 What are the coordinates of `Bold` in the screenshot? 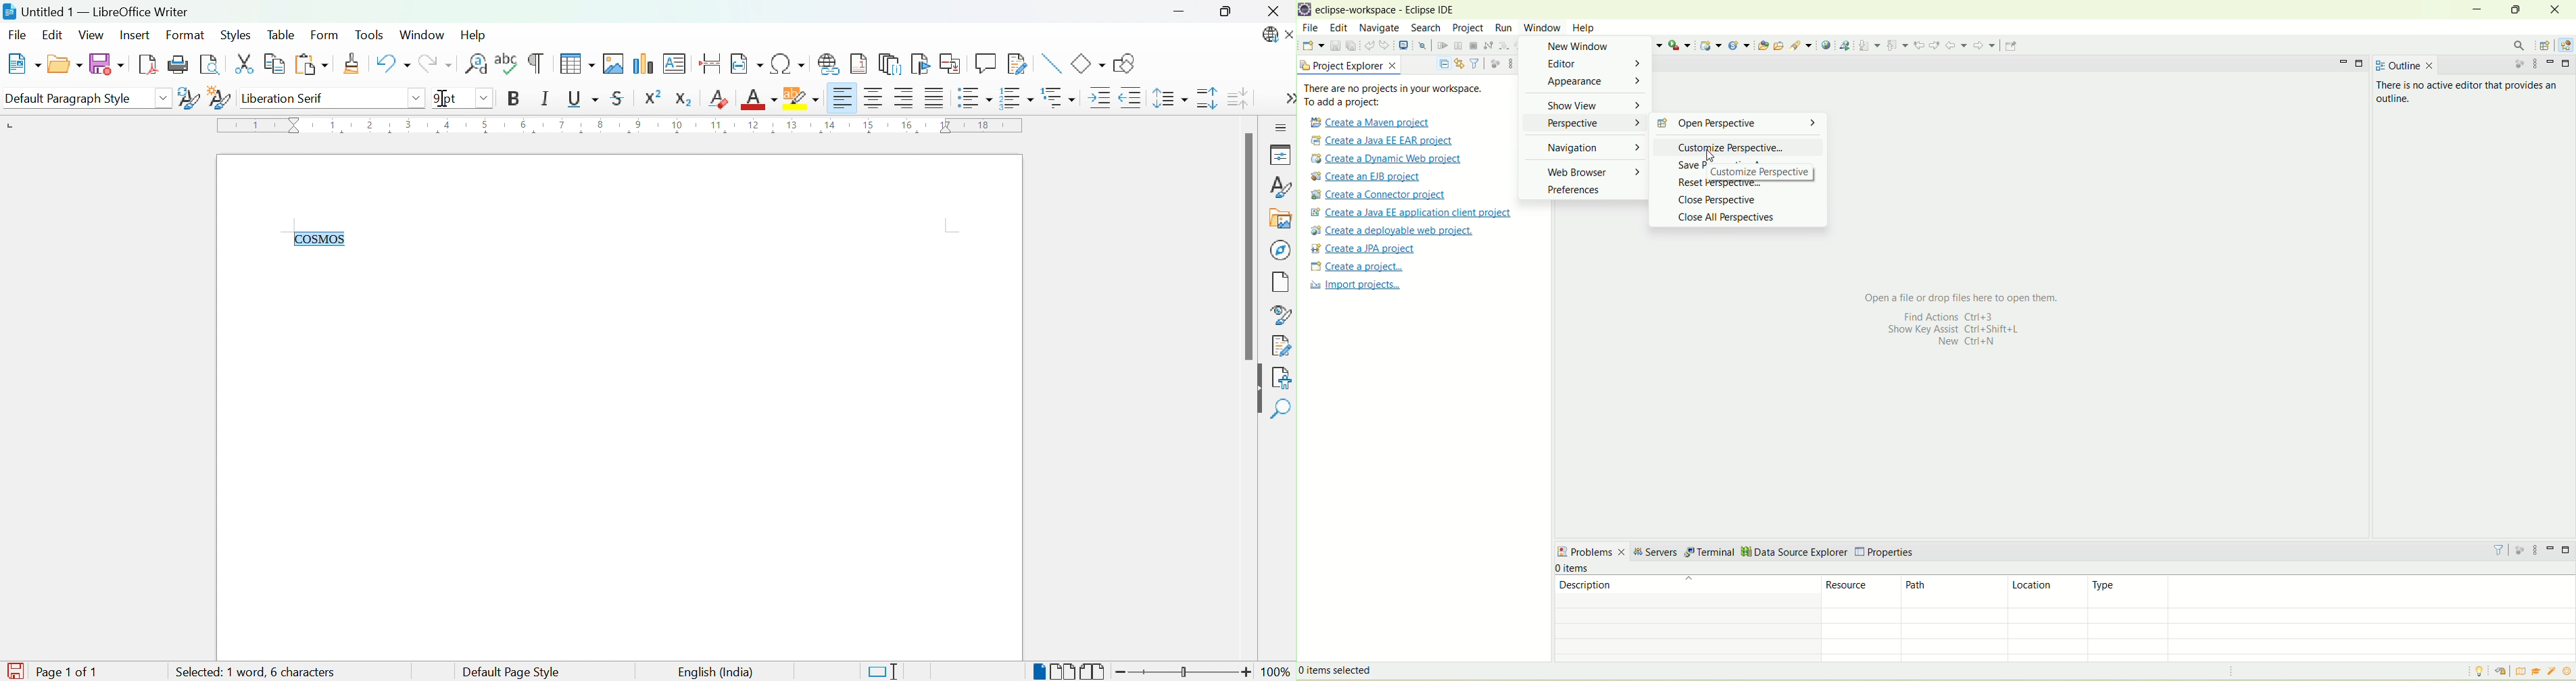 It's located at (512, 98).